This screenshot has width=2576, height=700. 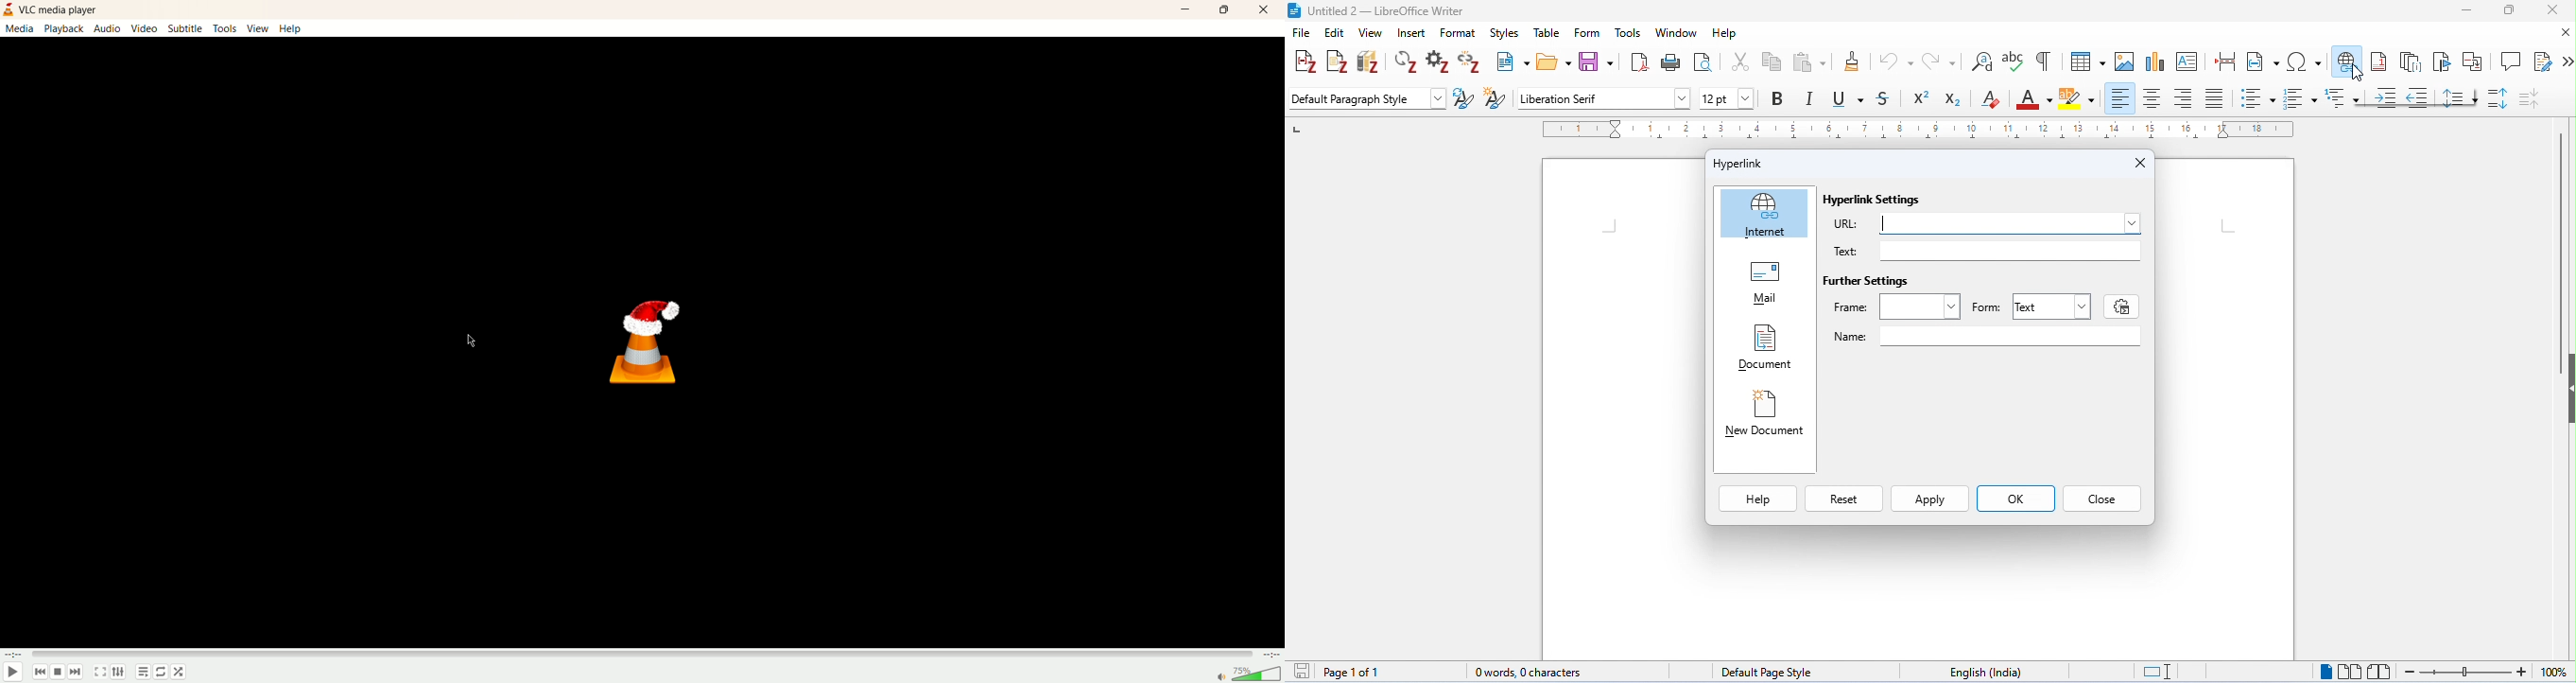 I want to click on clone, so click(x=1854, y=61).